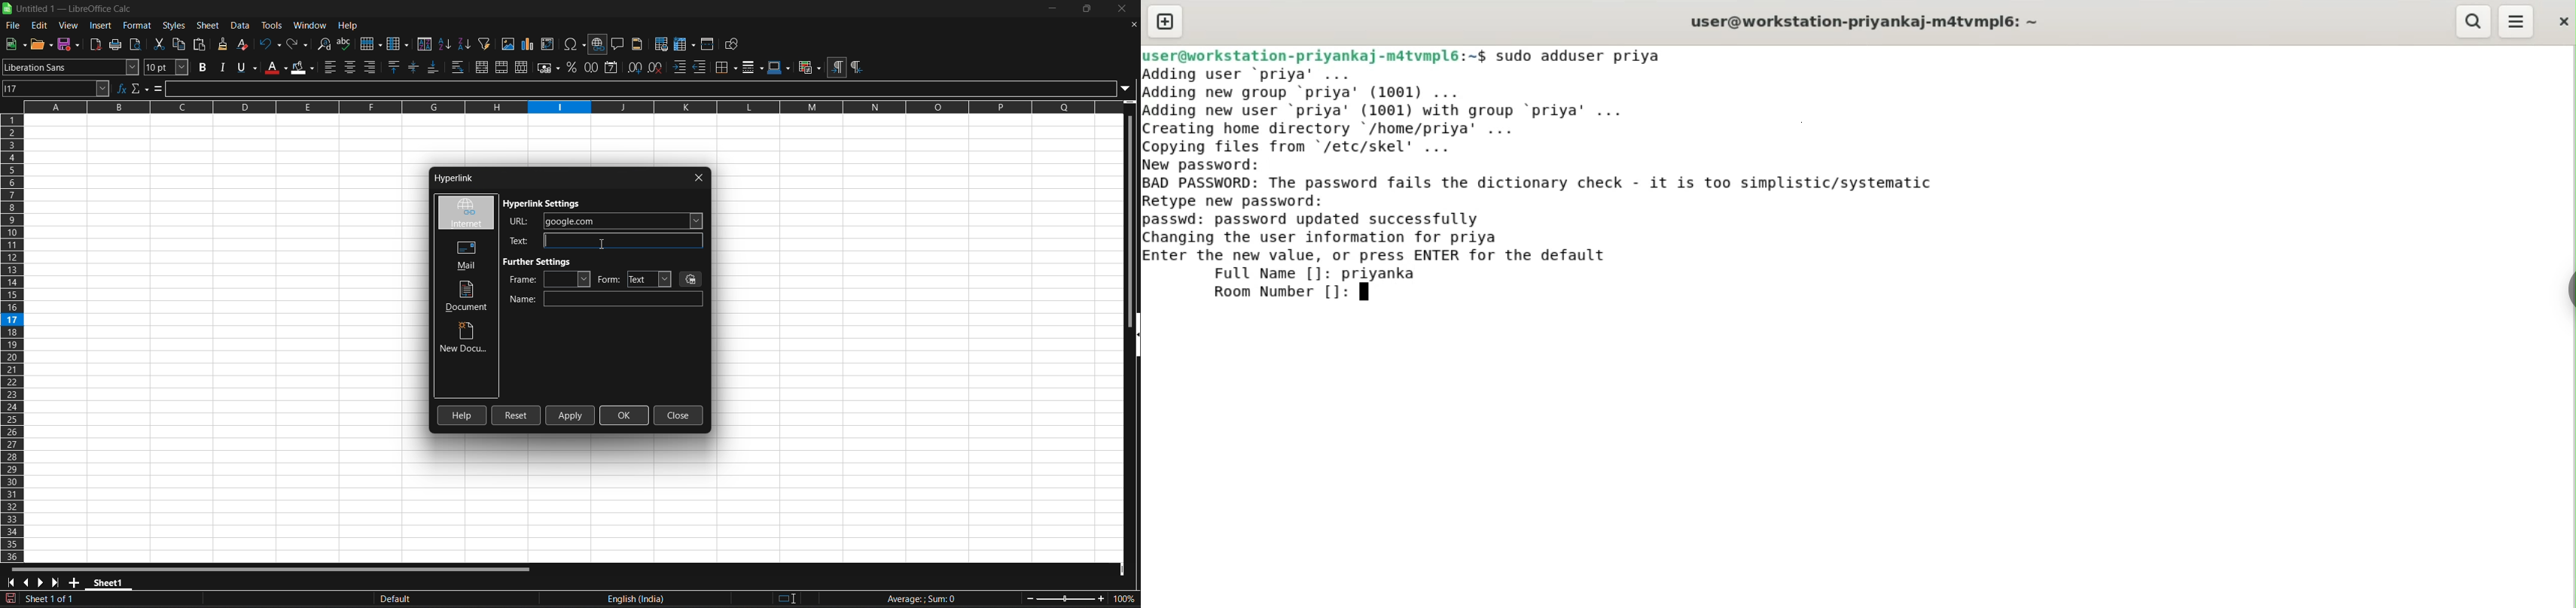 The image size is (2576, 616). I want to click on save, so click(70, 45).